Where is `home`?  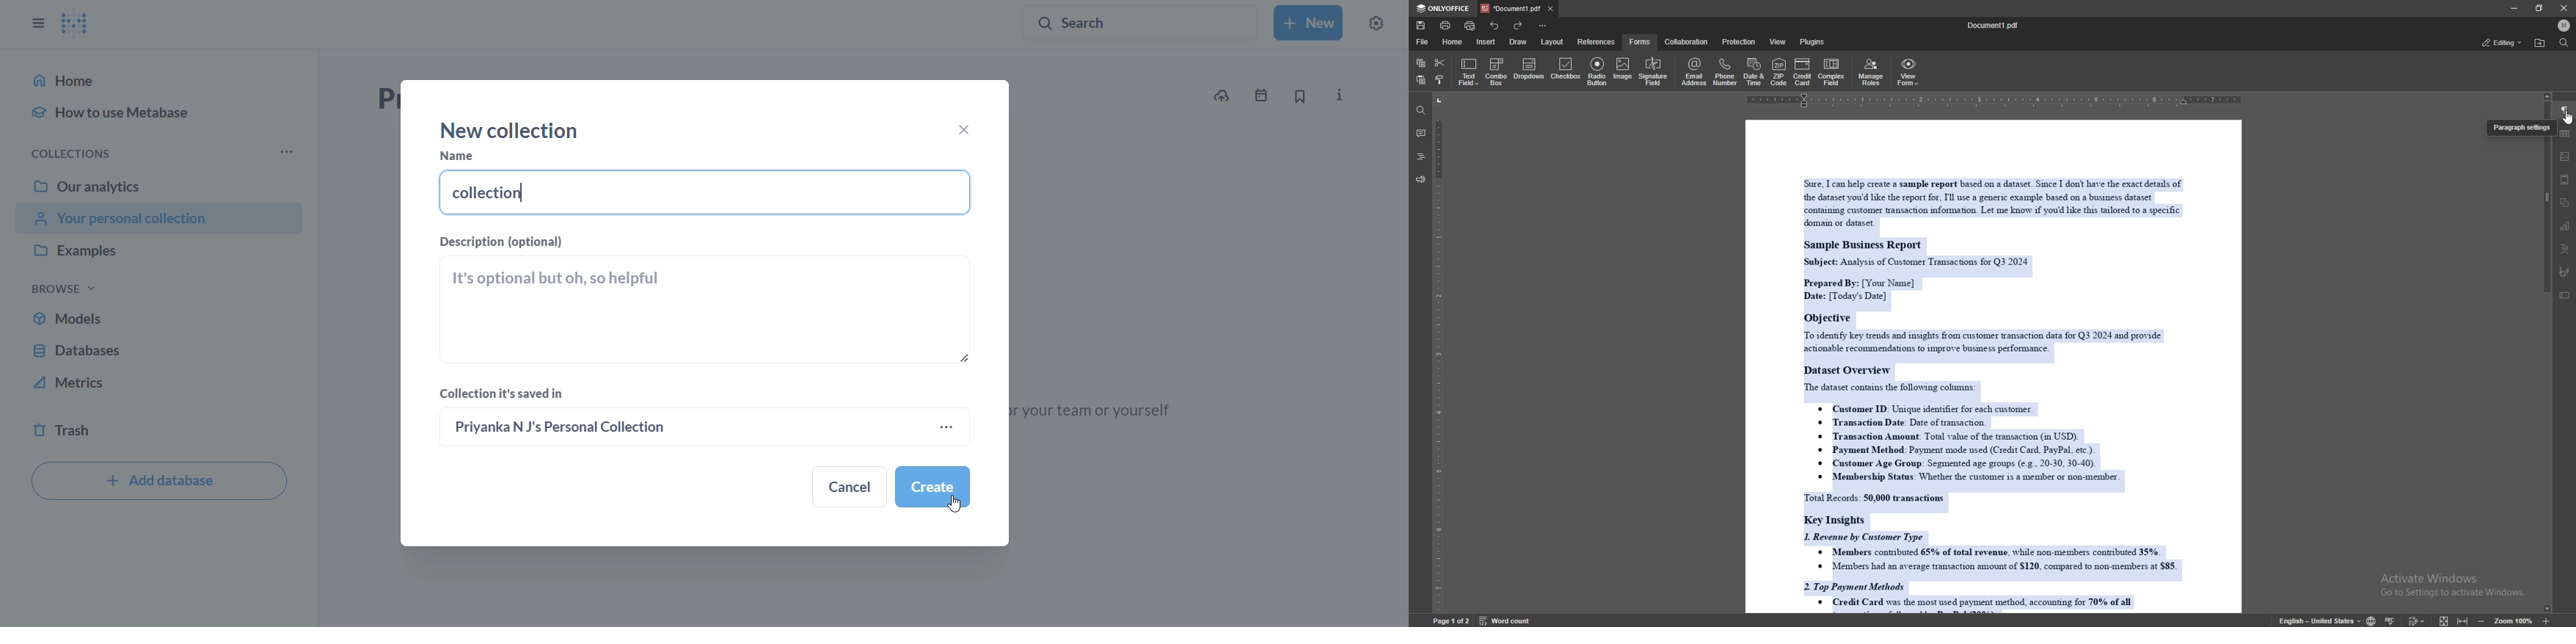
home is located at coordinates (1454, 42).